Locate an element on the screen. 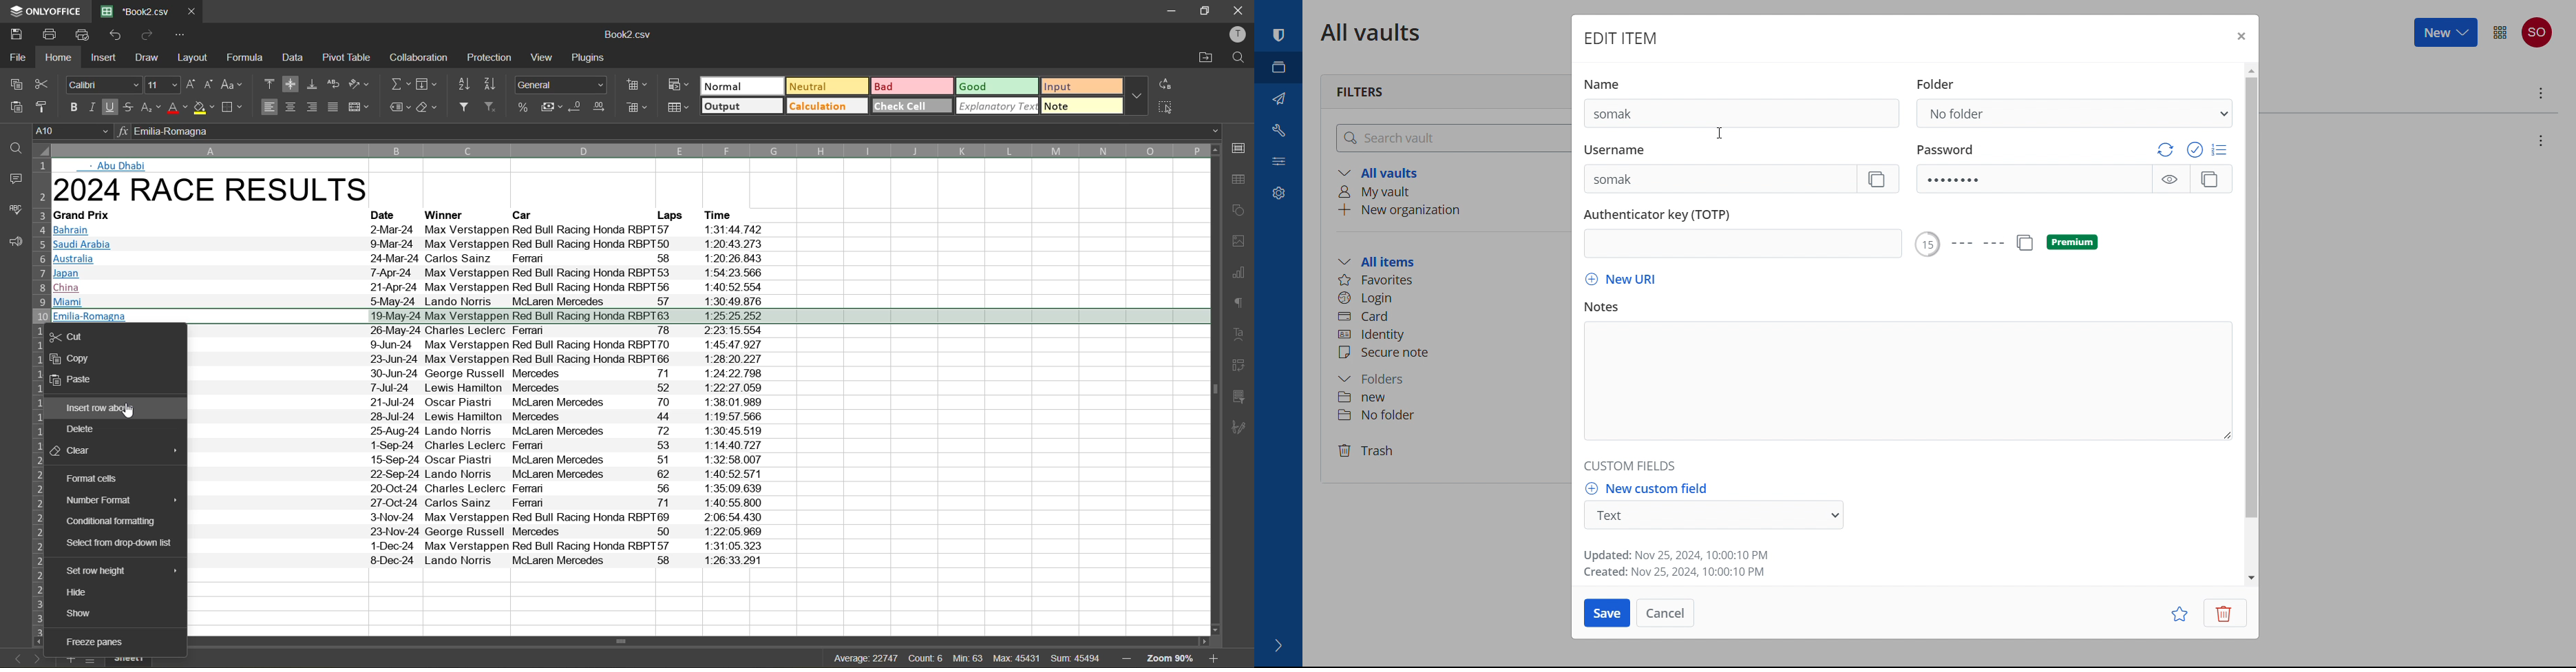 Image resolution: width=2576 pixels, height=672 pixels. search vault is located at coordinates (1453, 138).